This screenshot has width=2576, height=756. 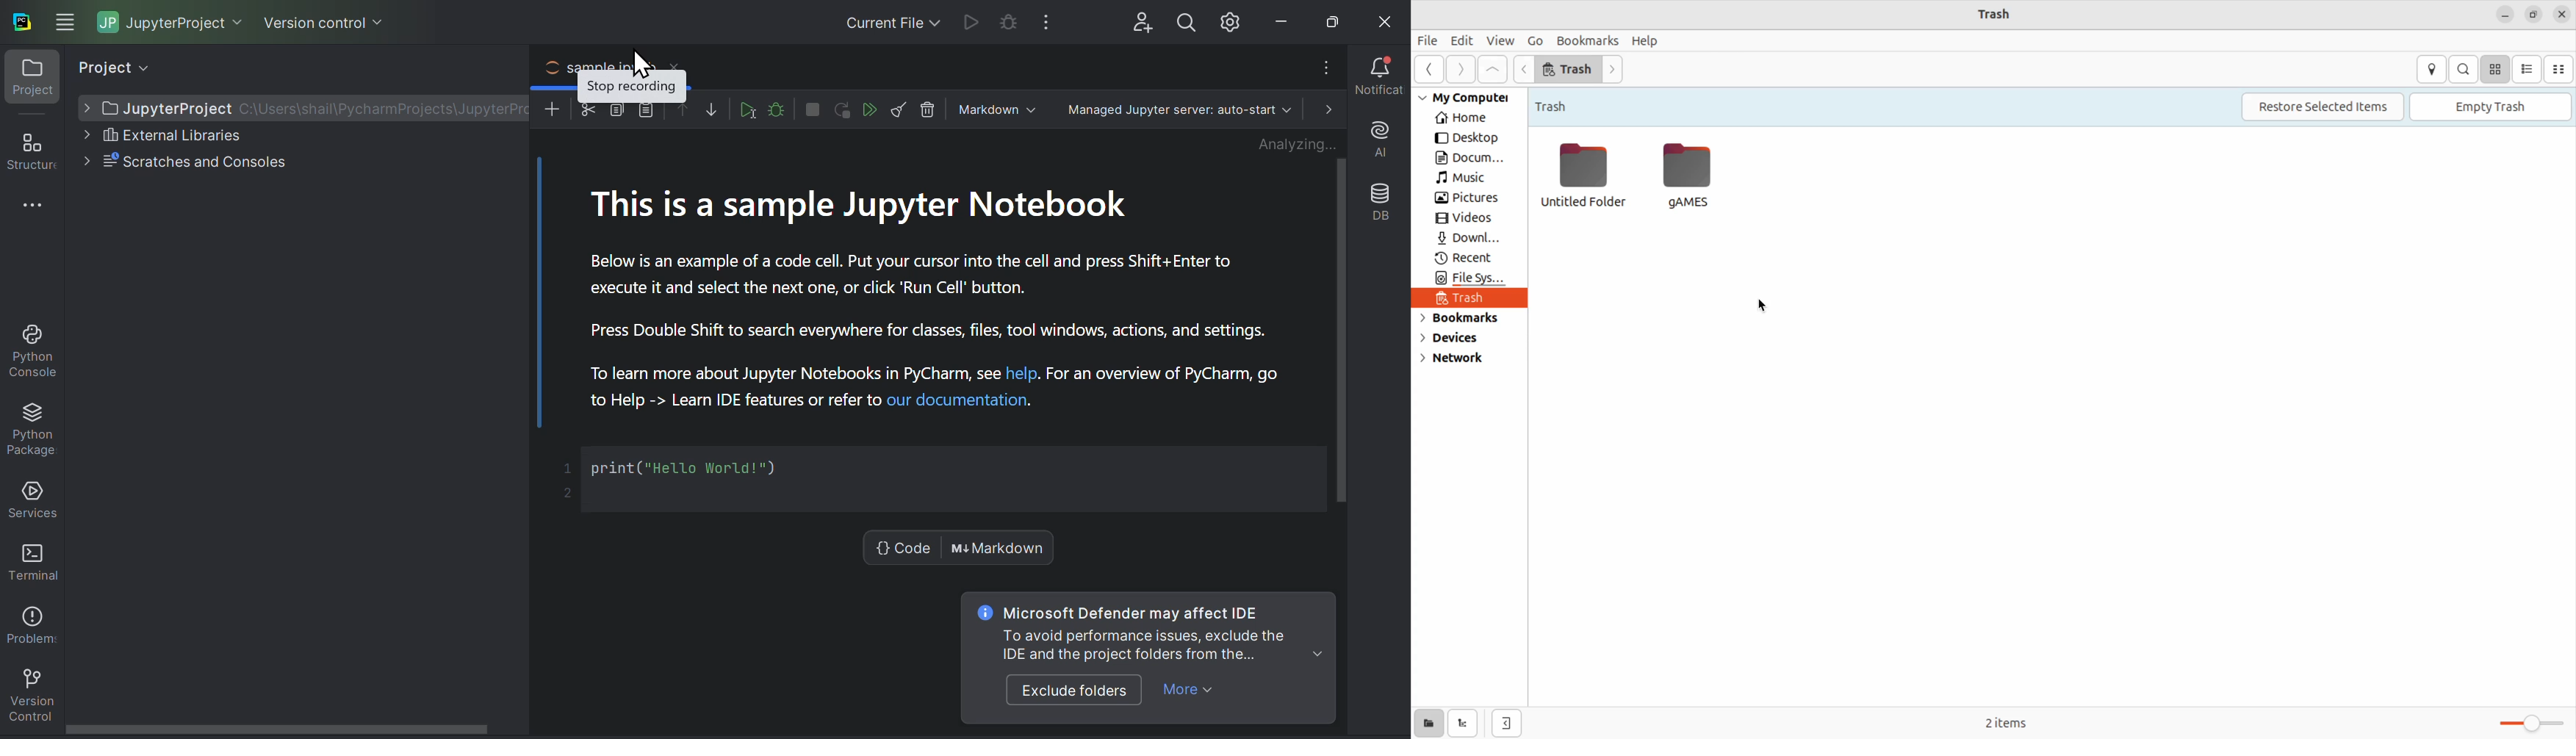 I want to click on scroll bar, so click(x=1343, y=332).